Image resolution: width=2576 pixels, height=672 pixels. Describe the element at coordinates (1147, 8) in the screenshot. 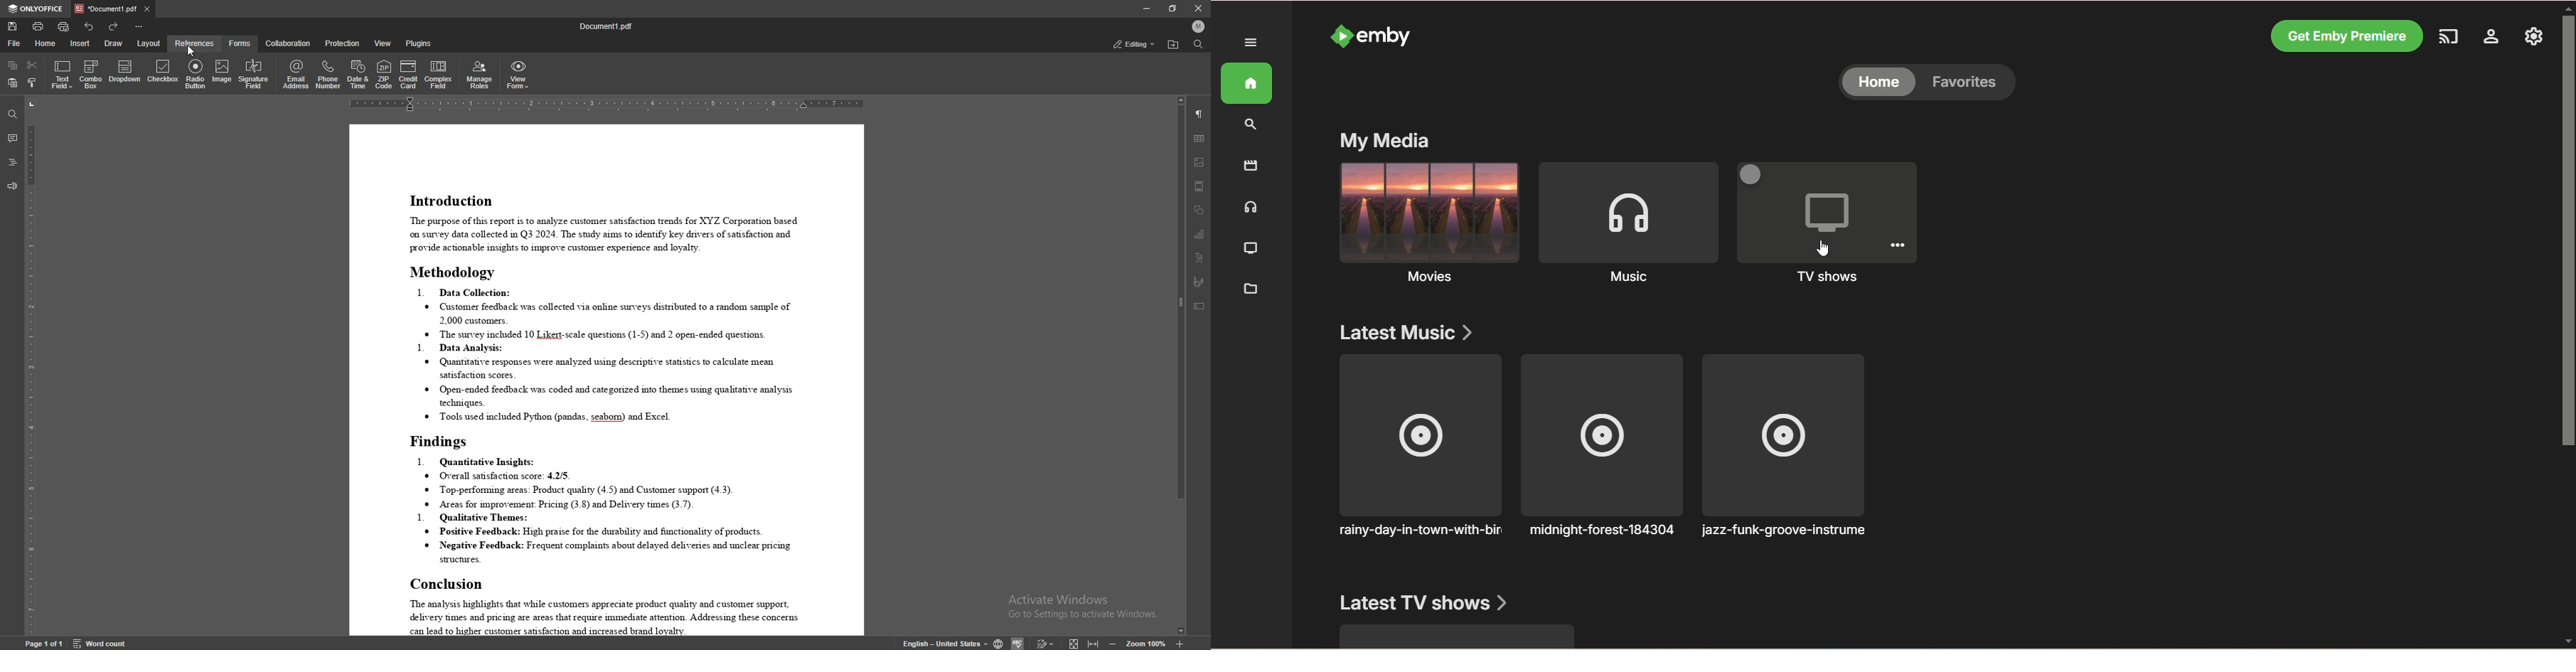

I see `minimize` at that location.